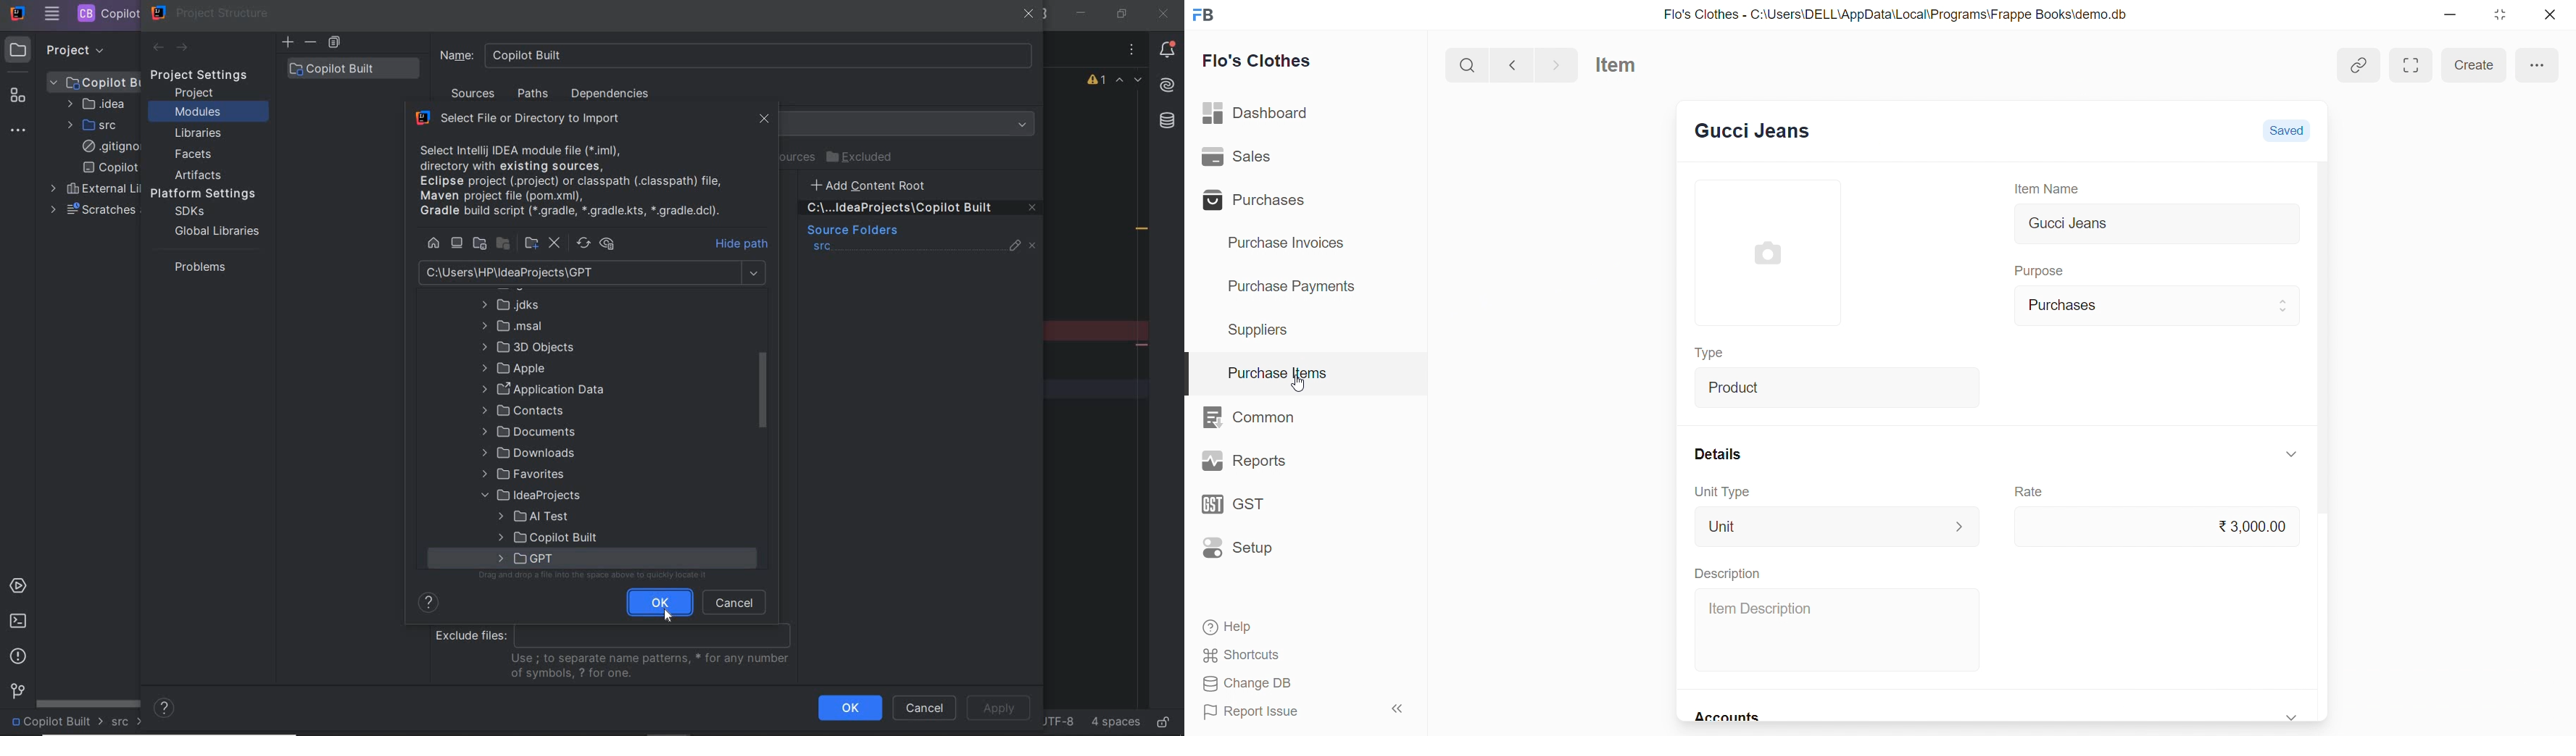  I want to click on PROJECT FILE ANME, so click(95, 82).